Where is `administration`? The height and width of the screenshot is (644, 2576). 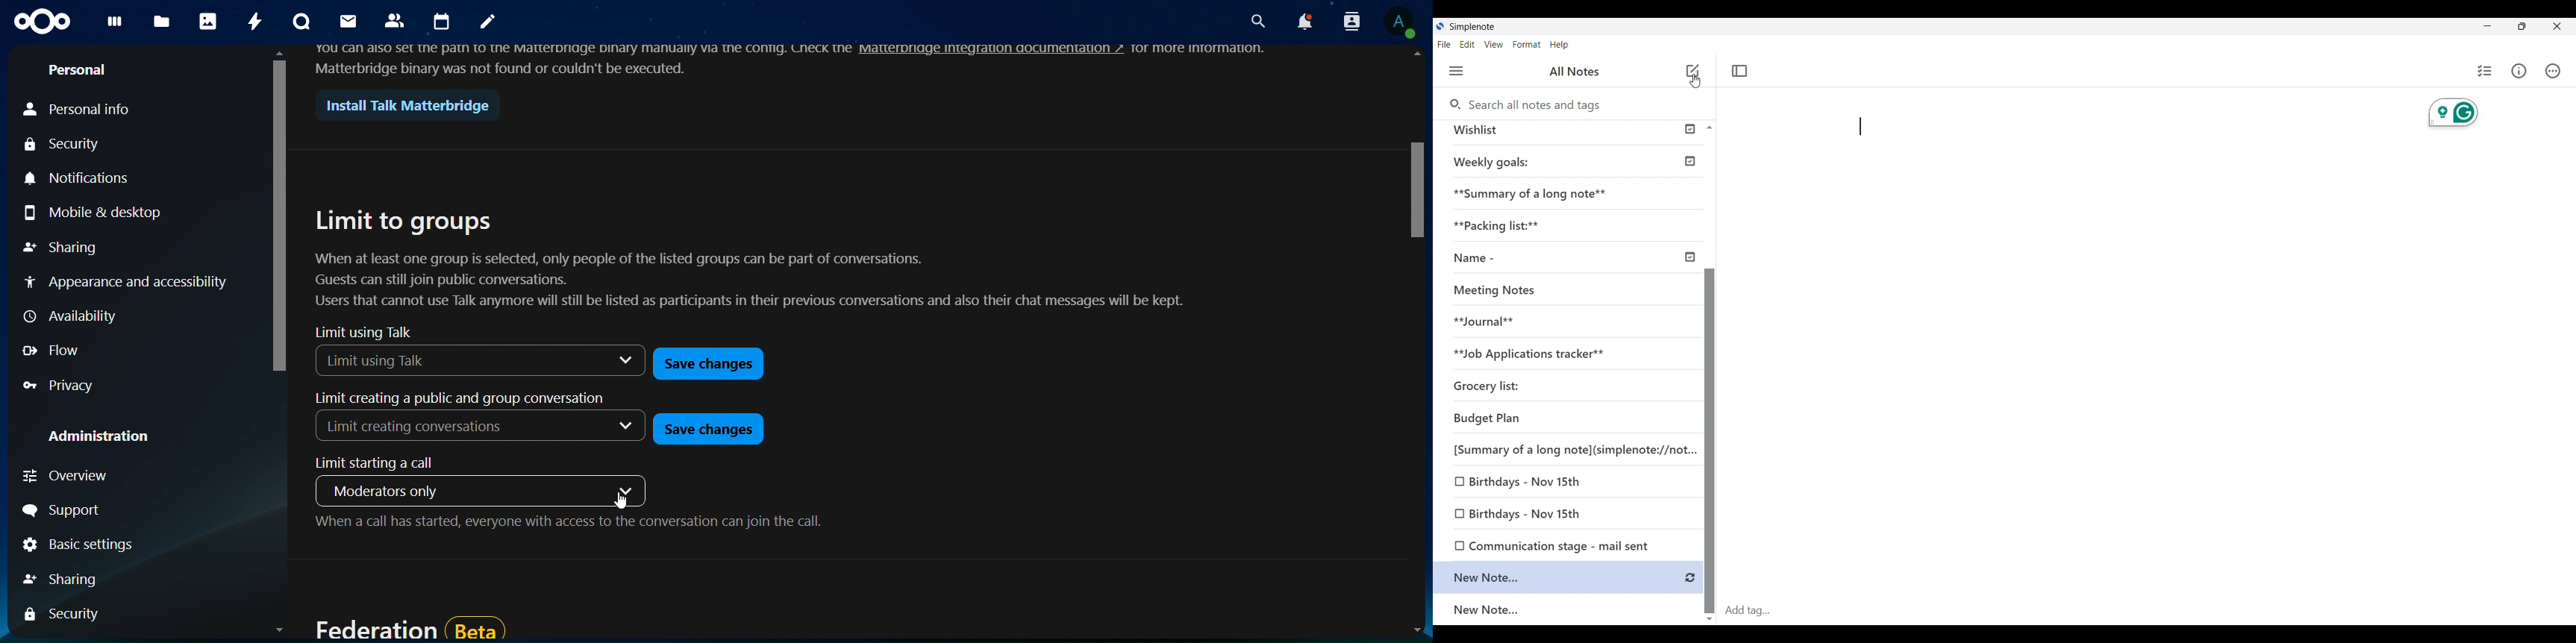
administration is located at coordinates (104, 438).